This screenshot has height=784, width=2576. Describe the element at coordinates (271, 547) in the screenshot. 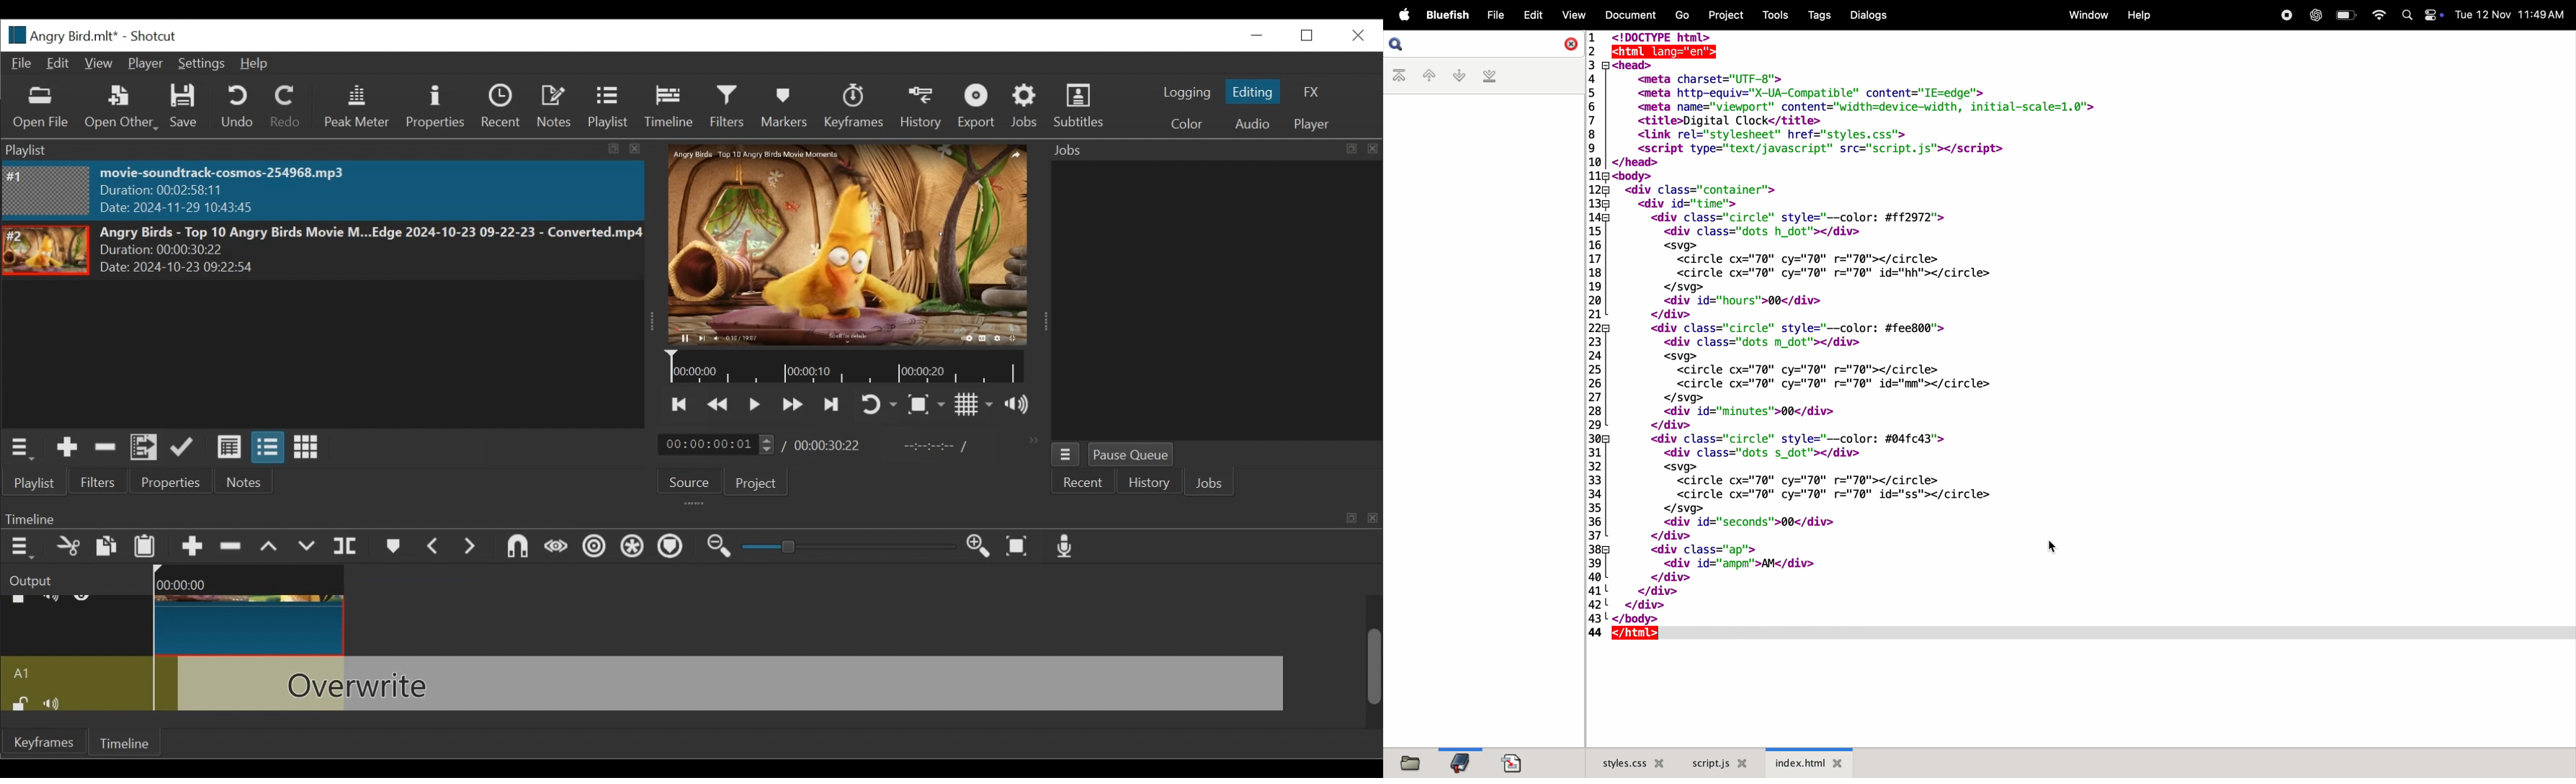

I see `Lift` at that location.